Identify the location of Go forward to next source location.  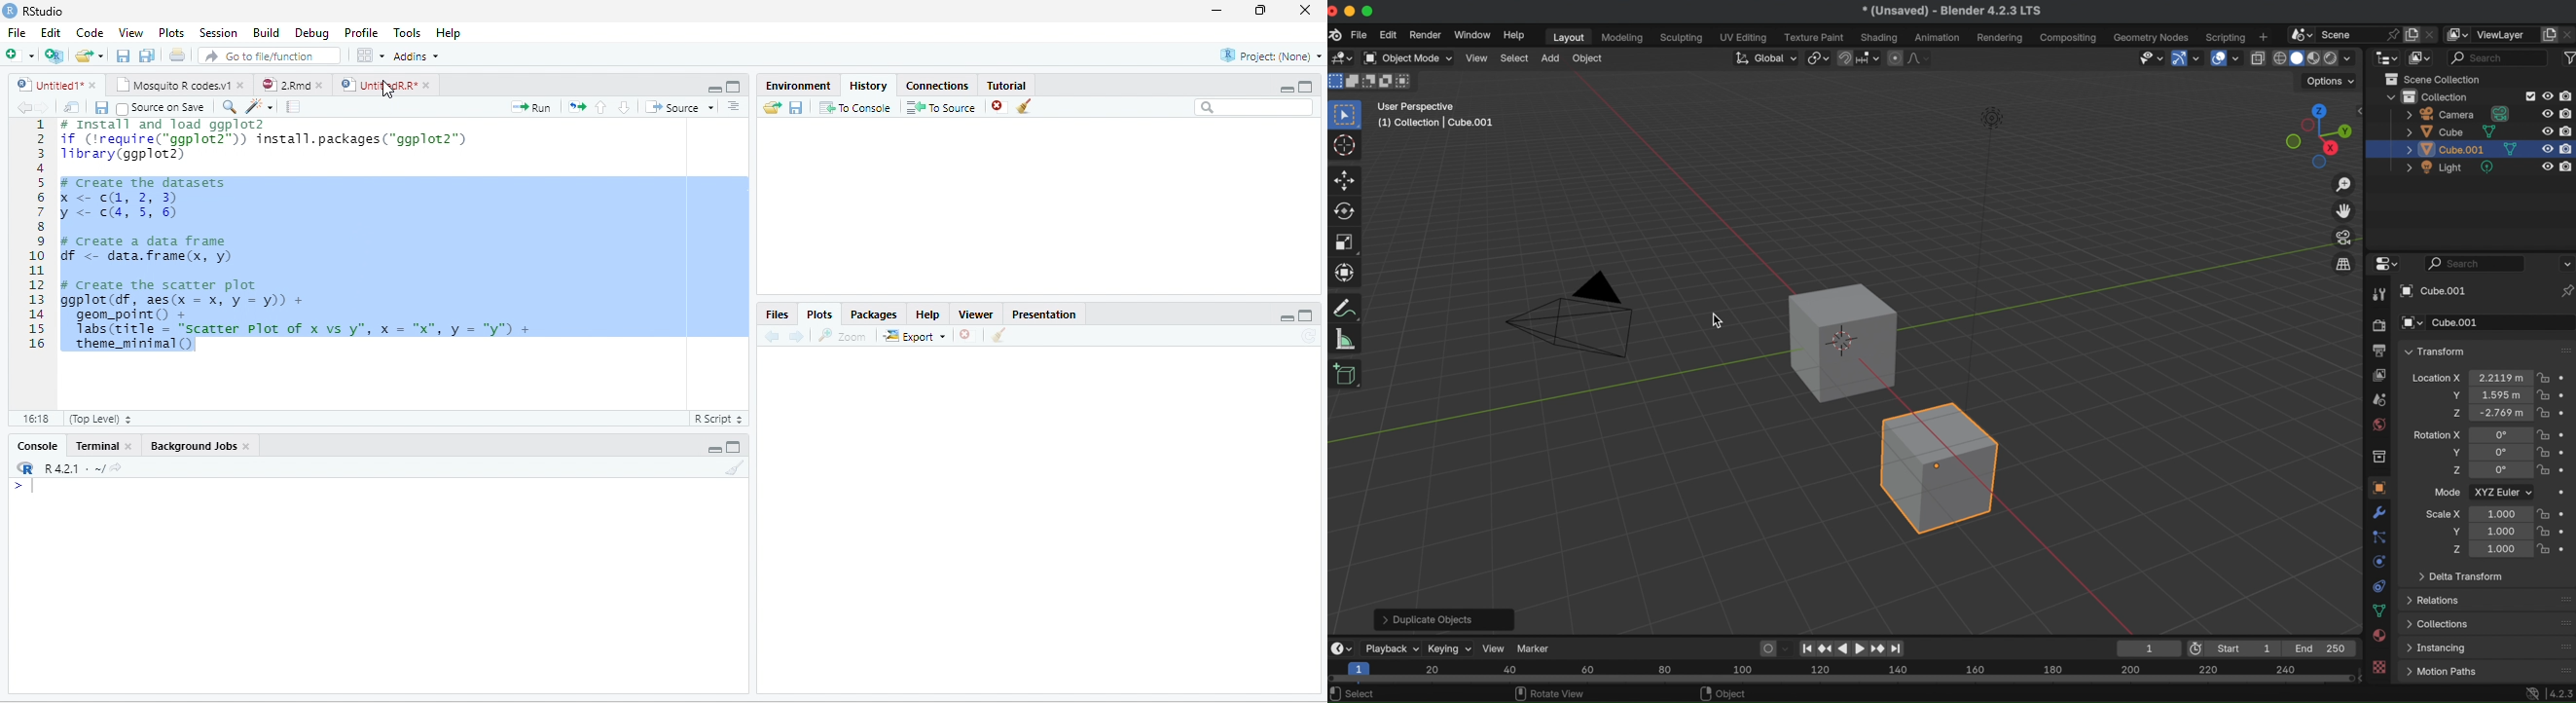
(43, 108).